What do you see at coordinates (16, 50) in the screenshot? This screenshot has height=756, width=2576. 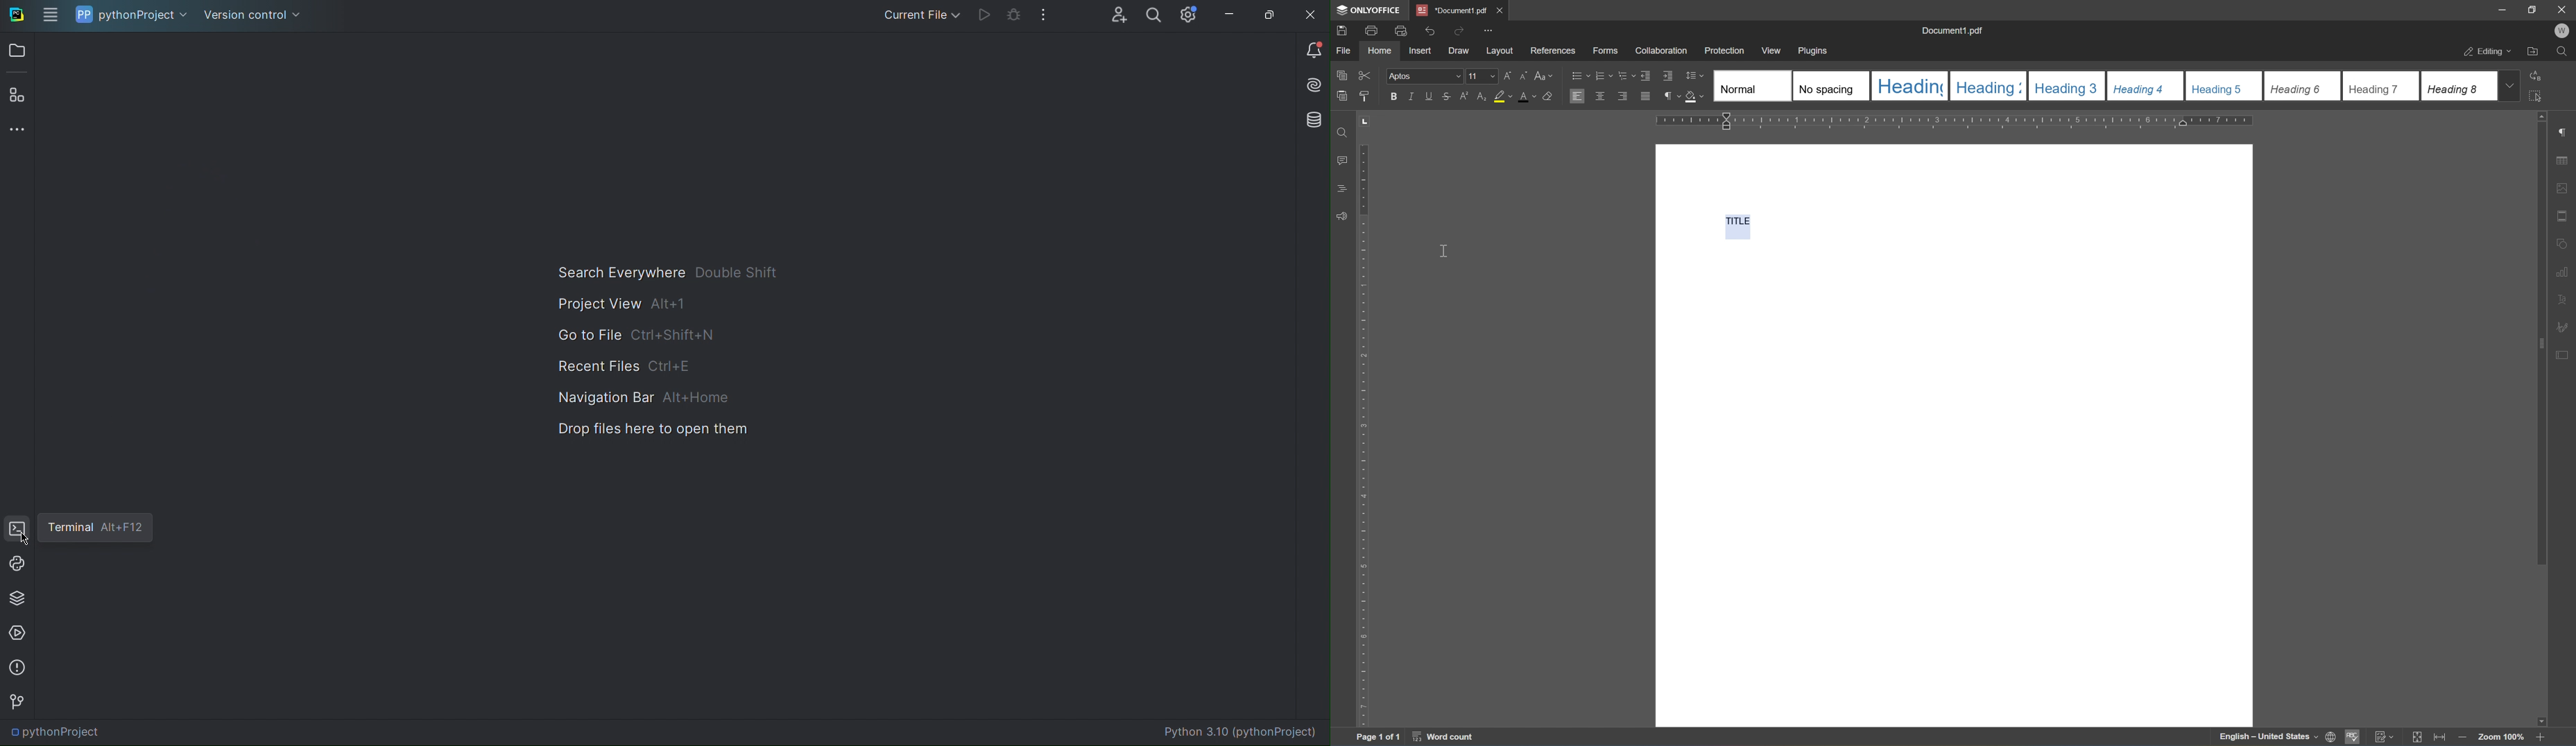 I see `Open` at bounding box center [16, 50].